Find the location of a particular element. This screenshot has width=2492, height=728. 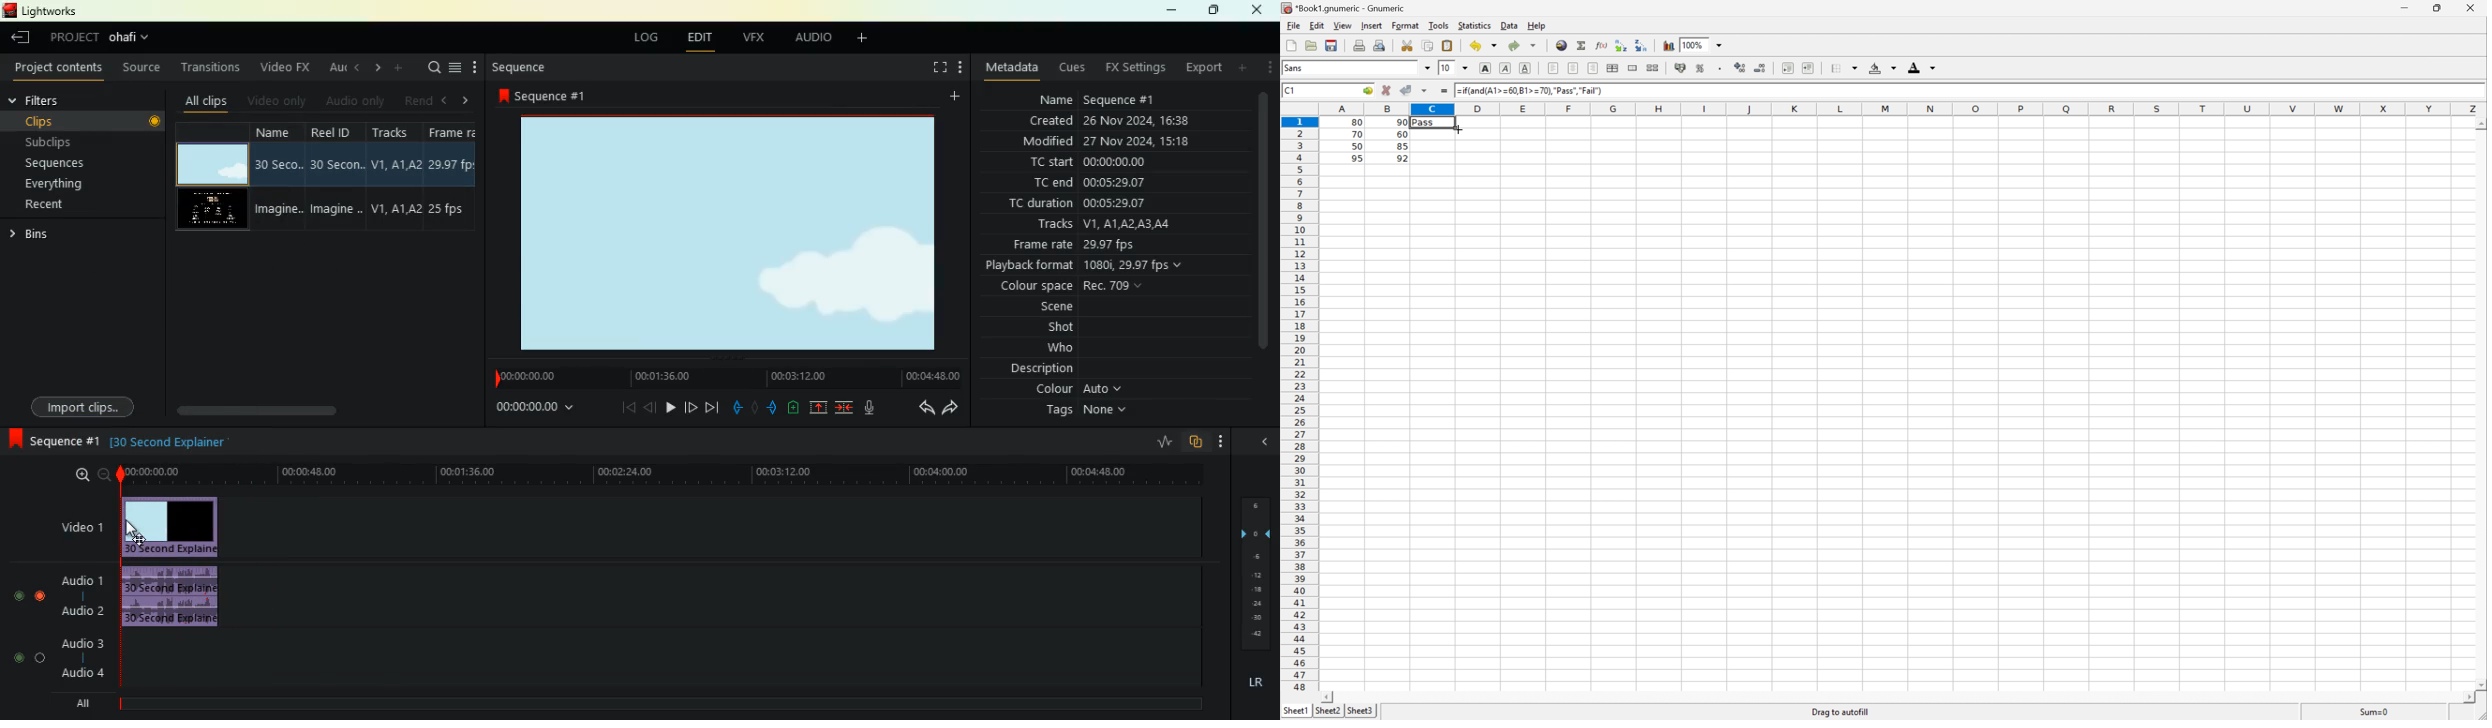

92 is located at coordinates (1402, 158).